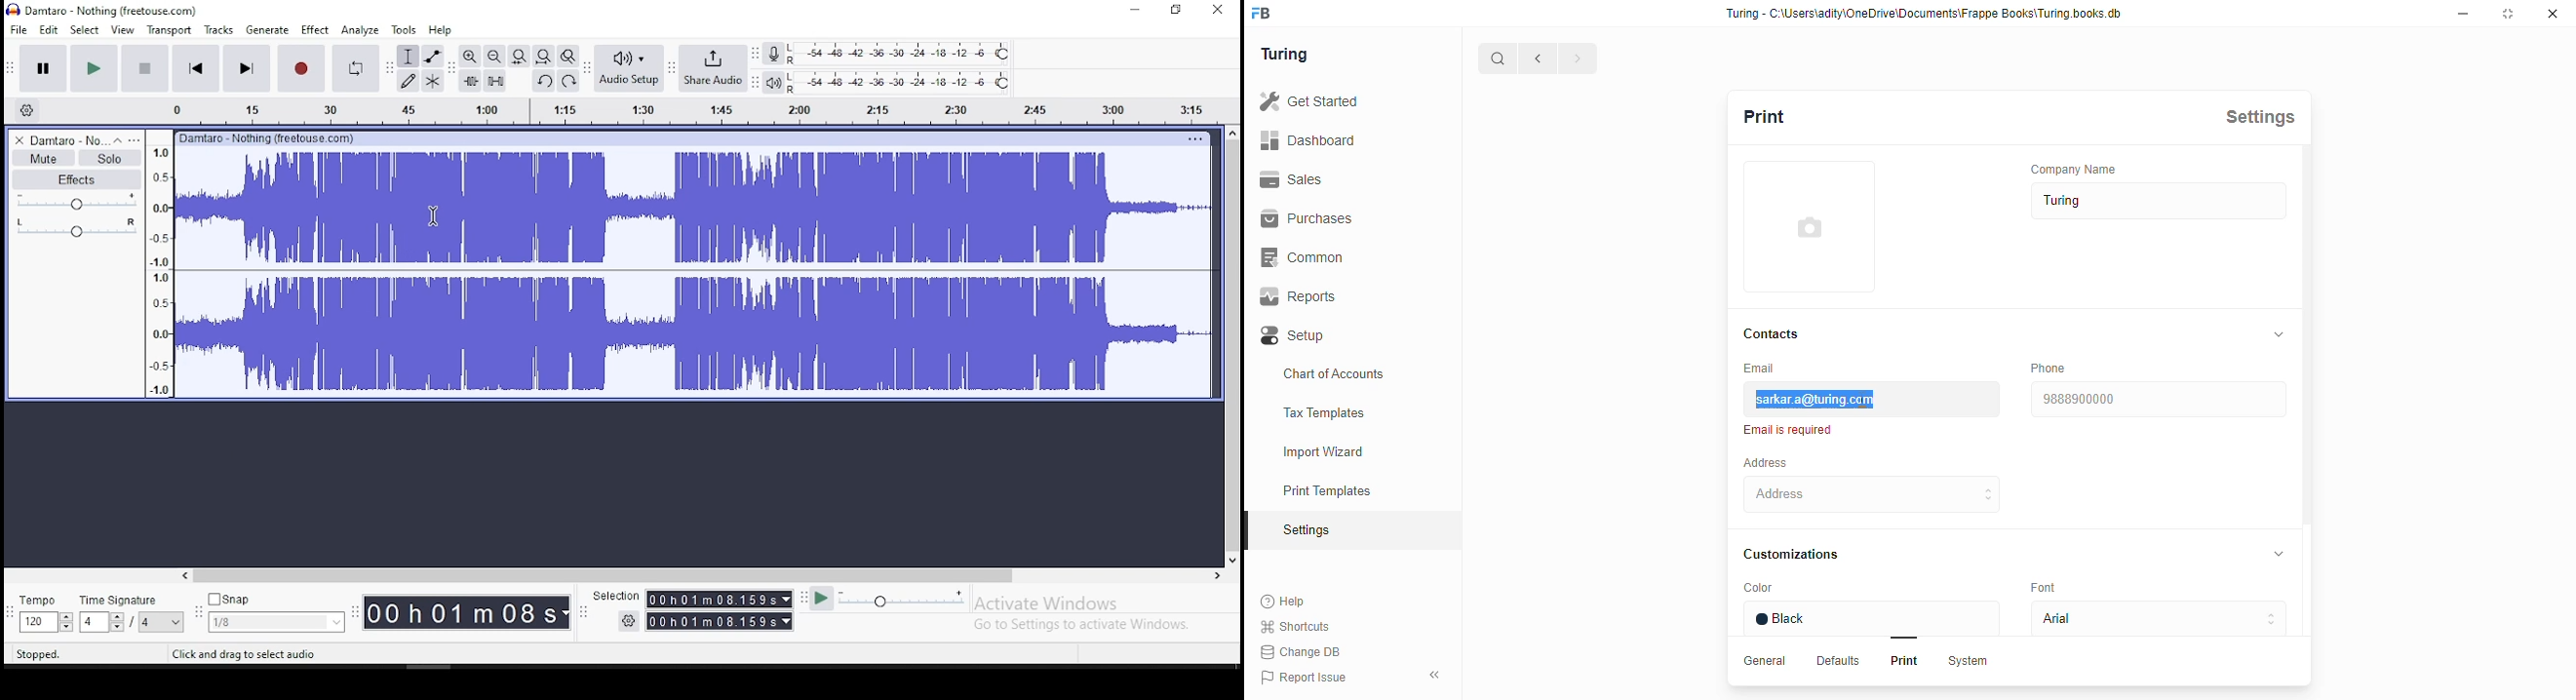  I want to click on Contacts, so click(1777, 332).